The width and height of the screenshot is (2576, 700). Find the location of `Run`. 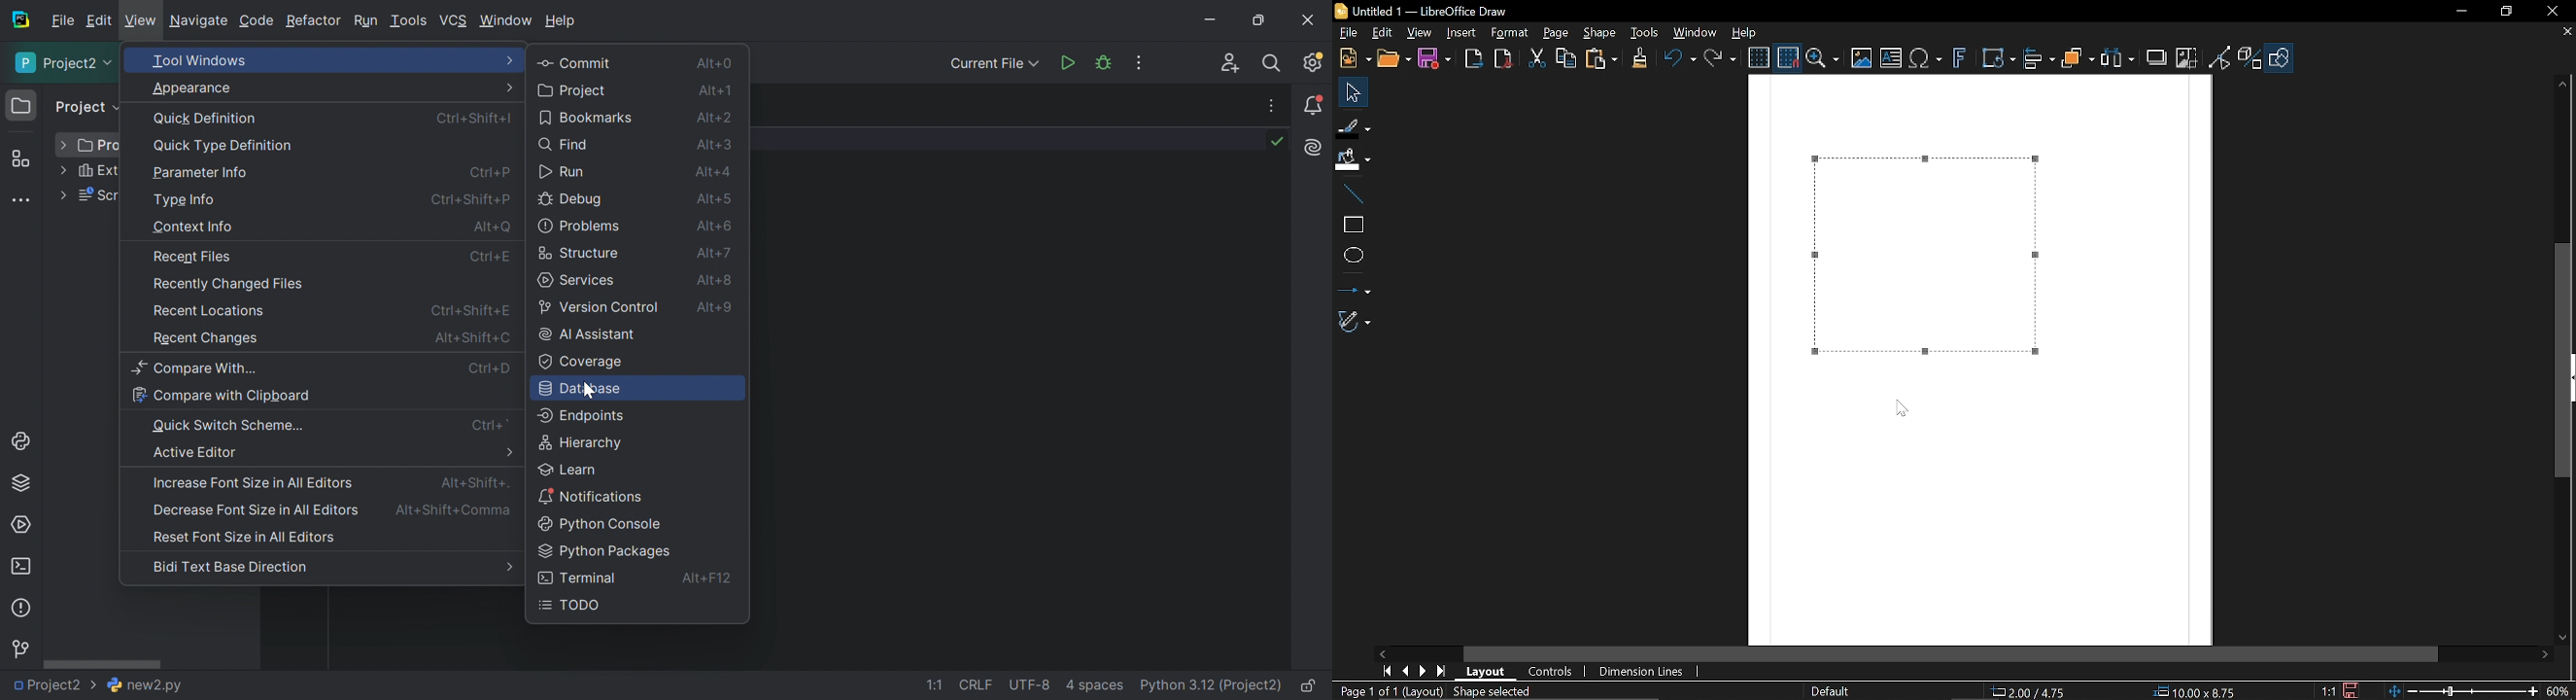

Run is located at coordinates (562, 169).